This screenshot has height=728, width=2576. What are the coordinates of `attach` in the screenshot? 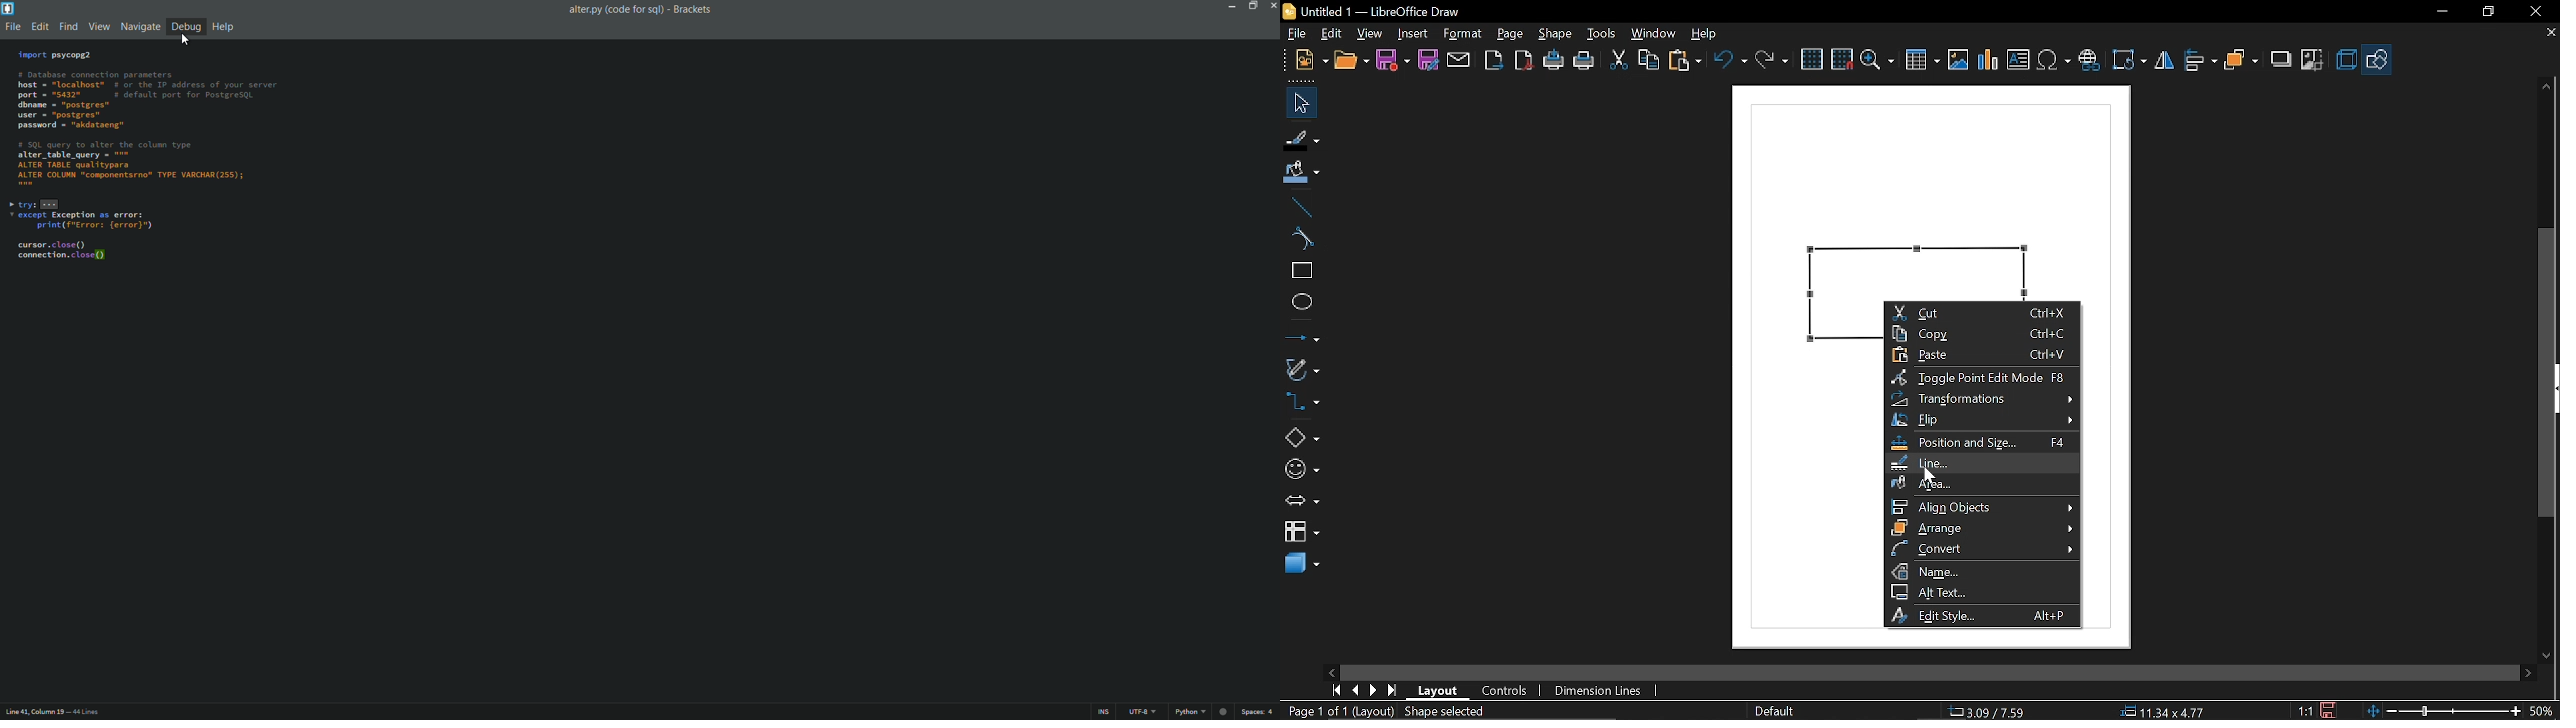 It's located at (1457, 61).